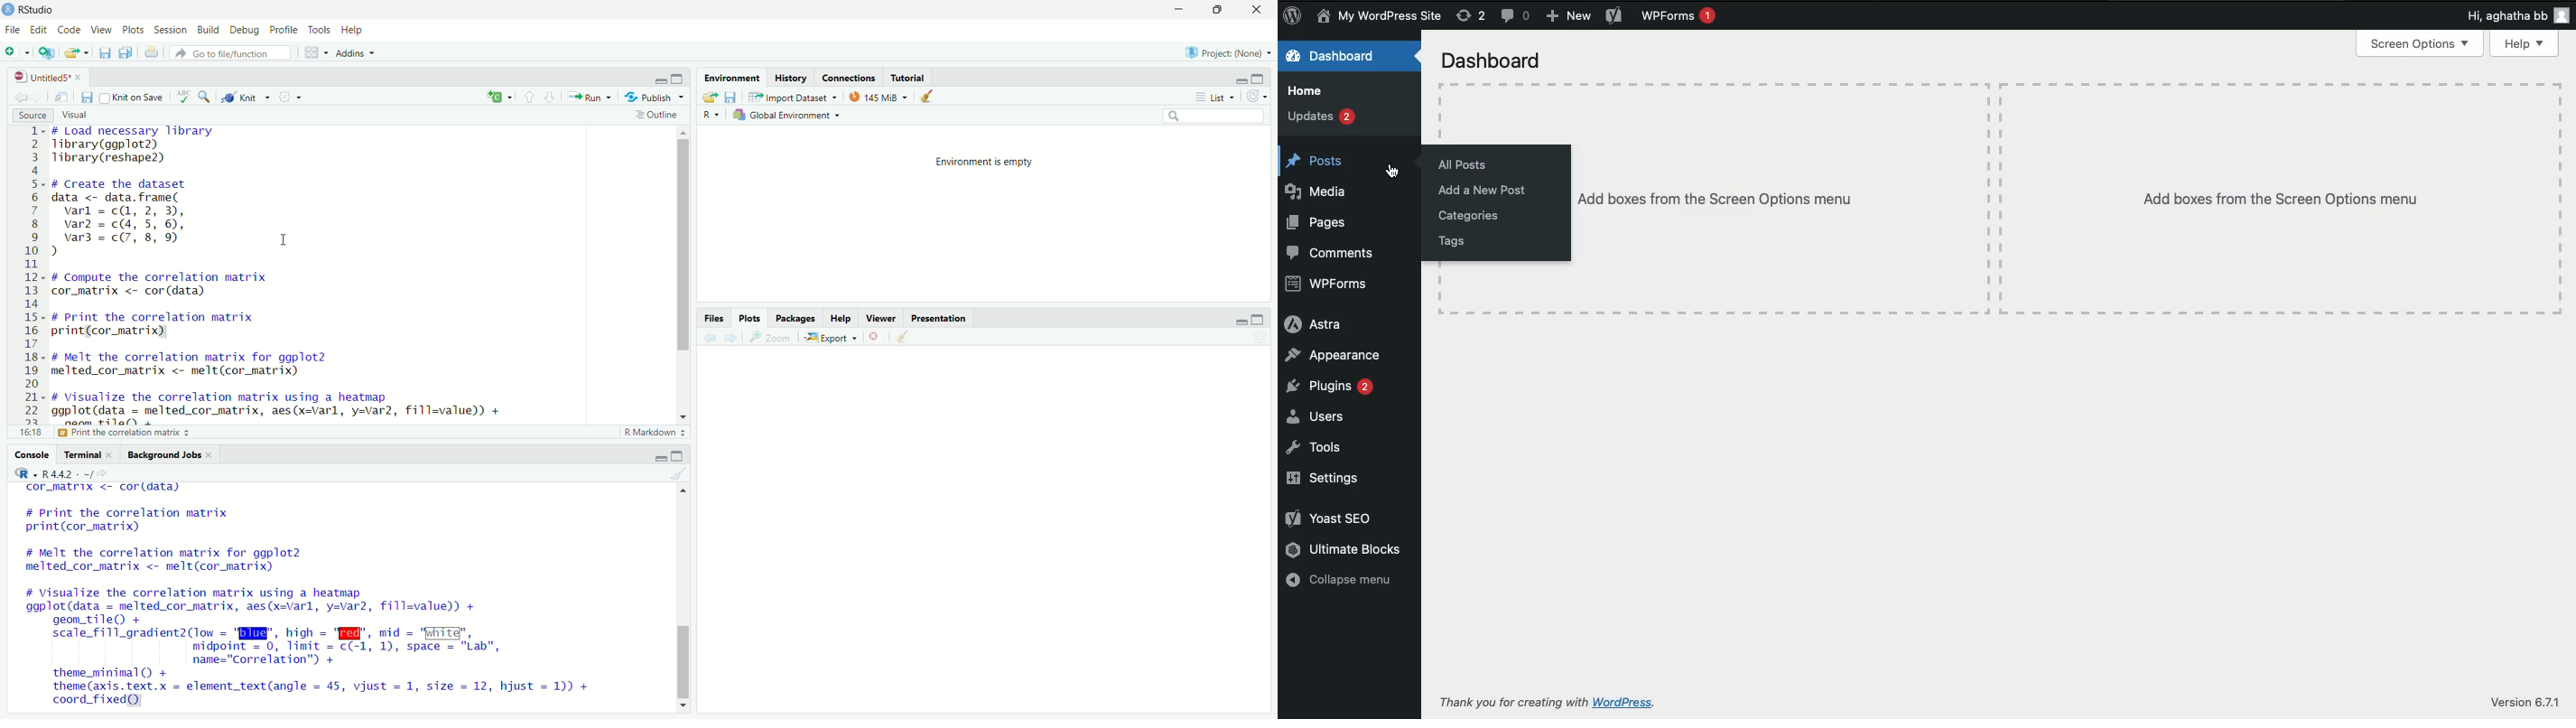  I want to click on knit on save, so click(133, 98).